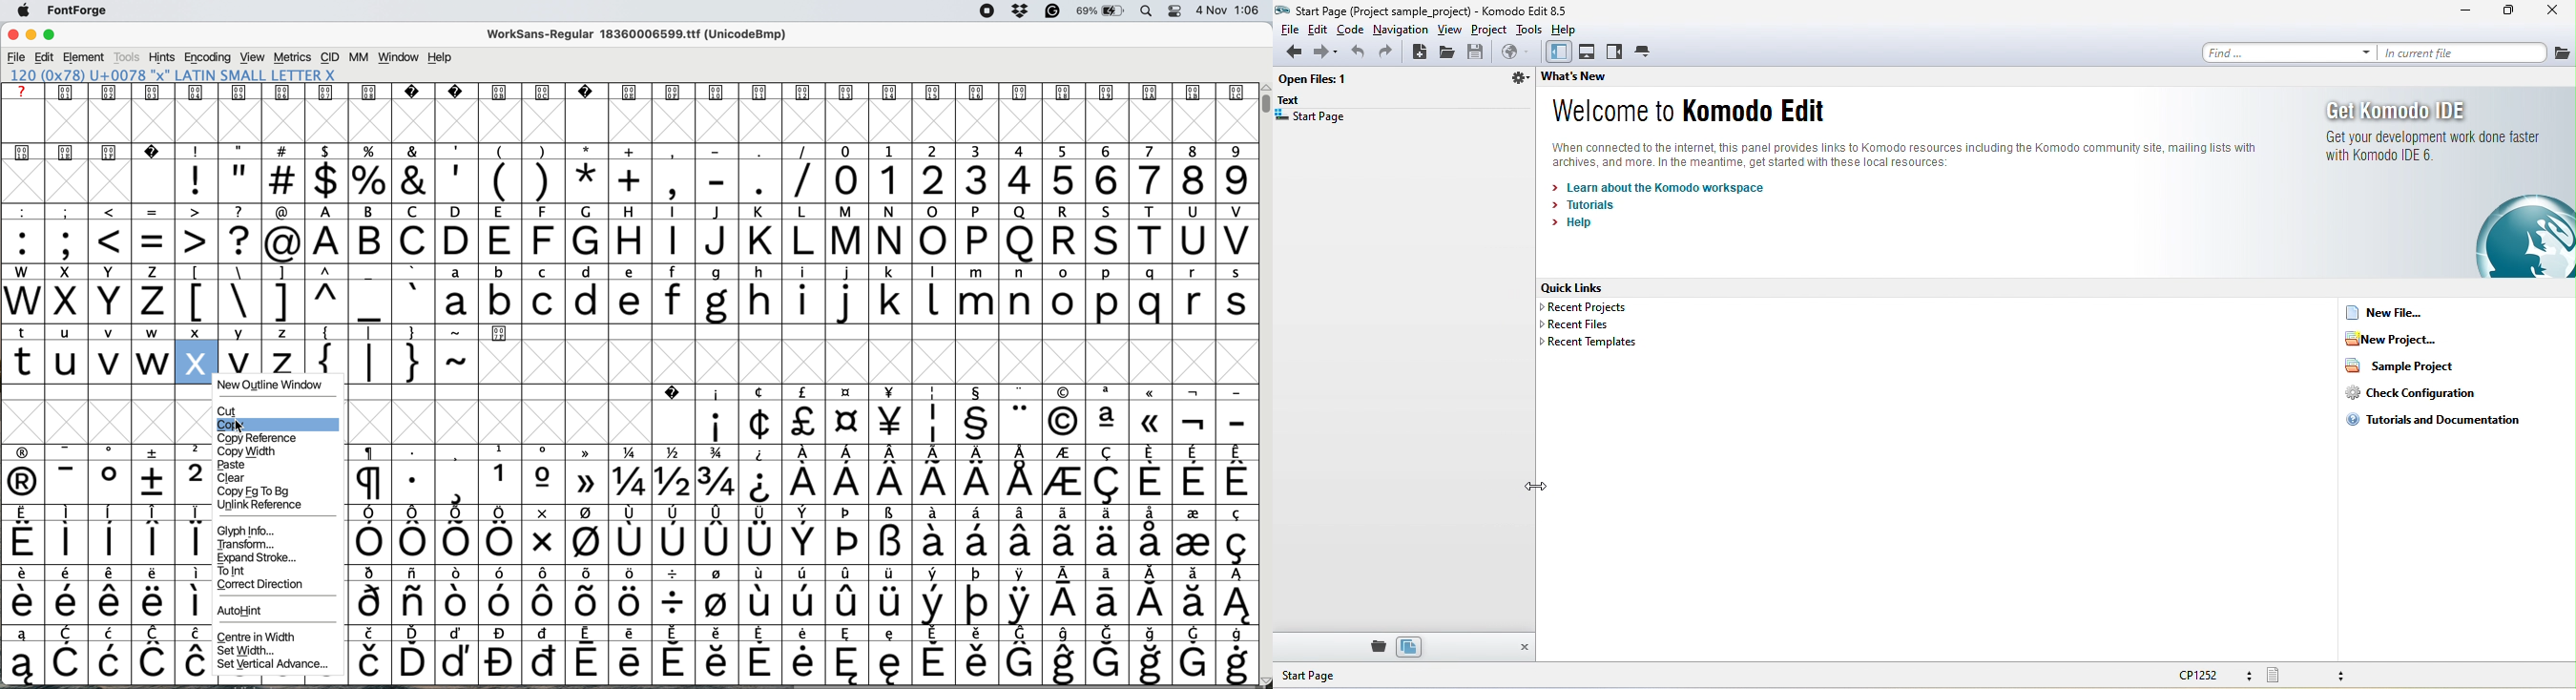 This screenshot has width=2576, height=700. I want to click on correct direction, so click(260, 586).